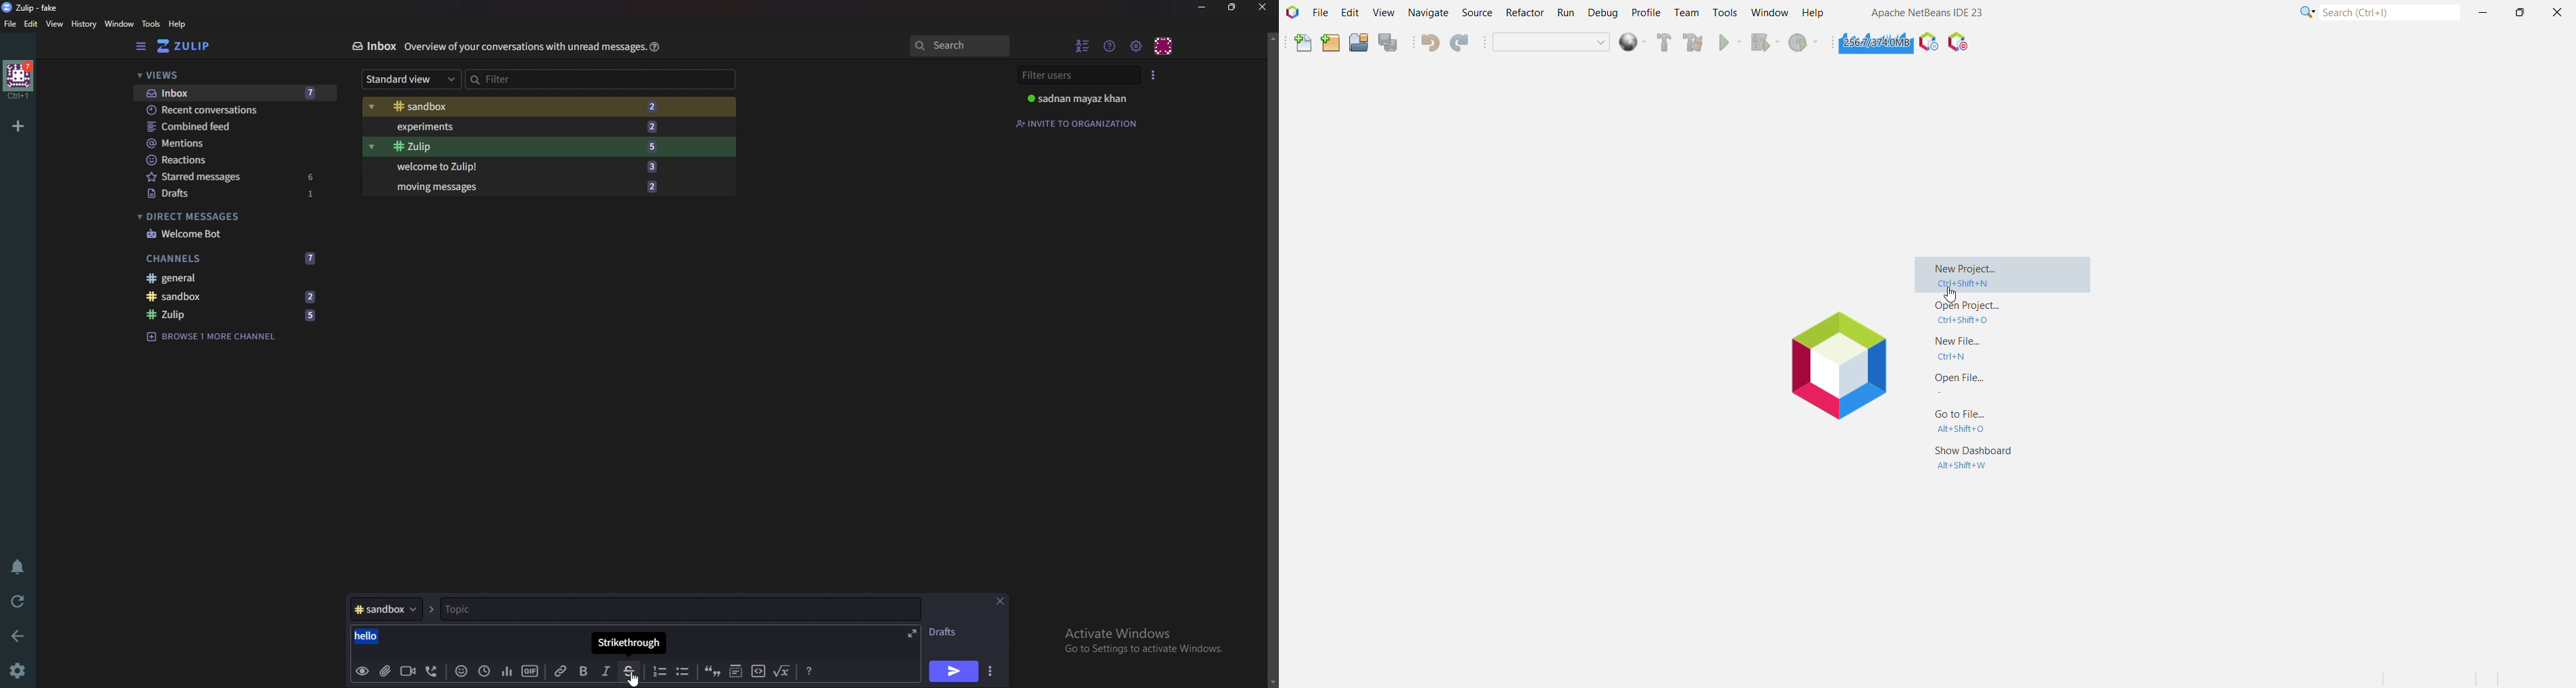 Image resolution: width=2576 pixels, height=700 pixels. I want to click on Tools, so click(151, 23).